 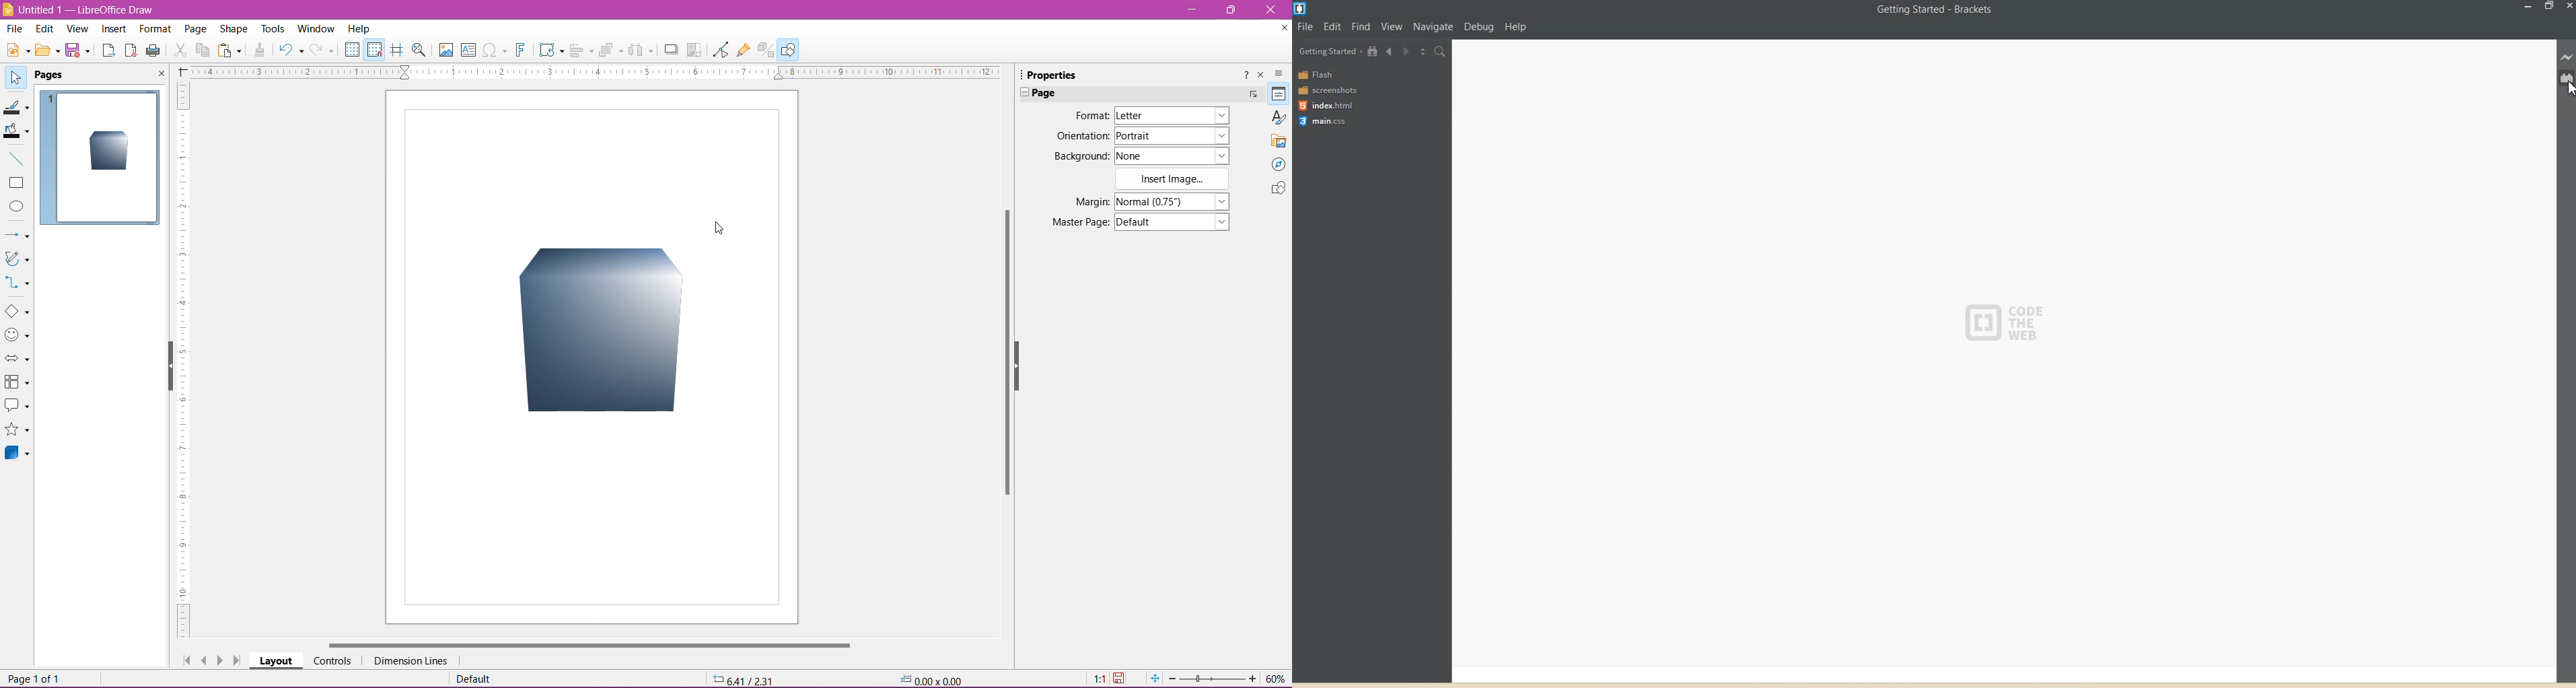 I want to click on Format, so click(x=1090, y=115).